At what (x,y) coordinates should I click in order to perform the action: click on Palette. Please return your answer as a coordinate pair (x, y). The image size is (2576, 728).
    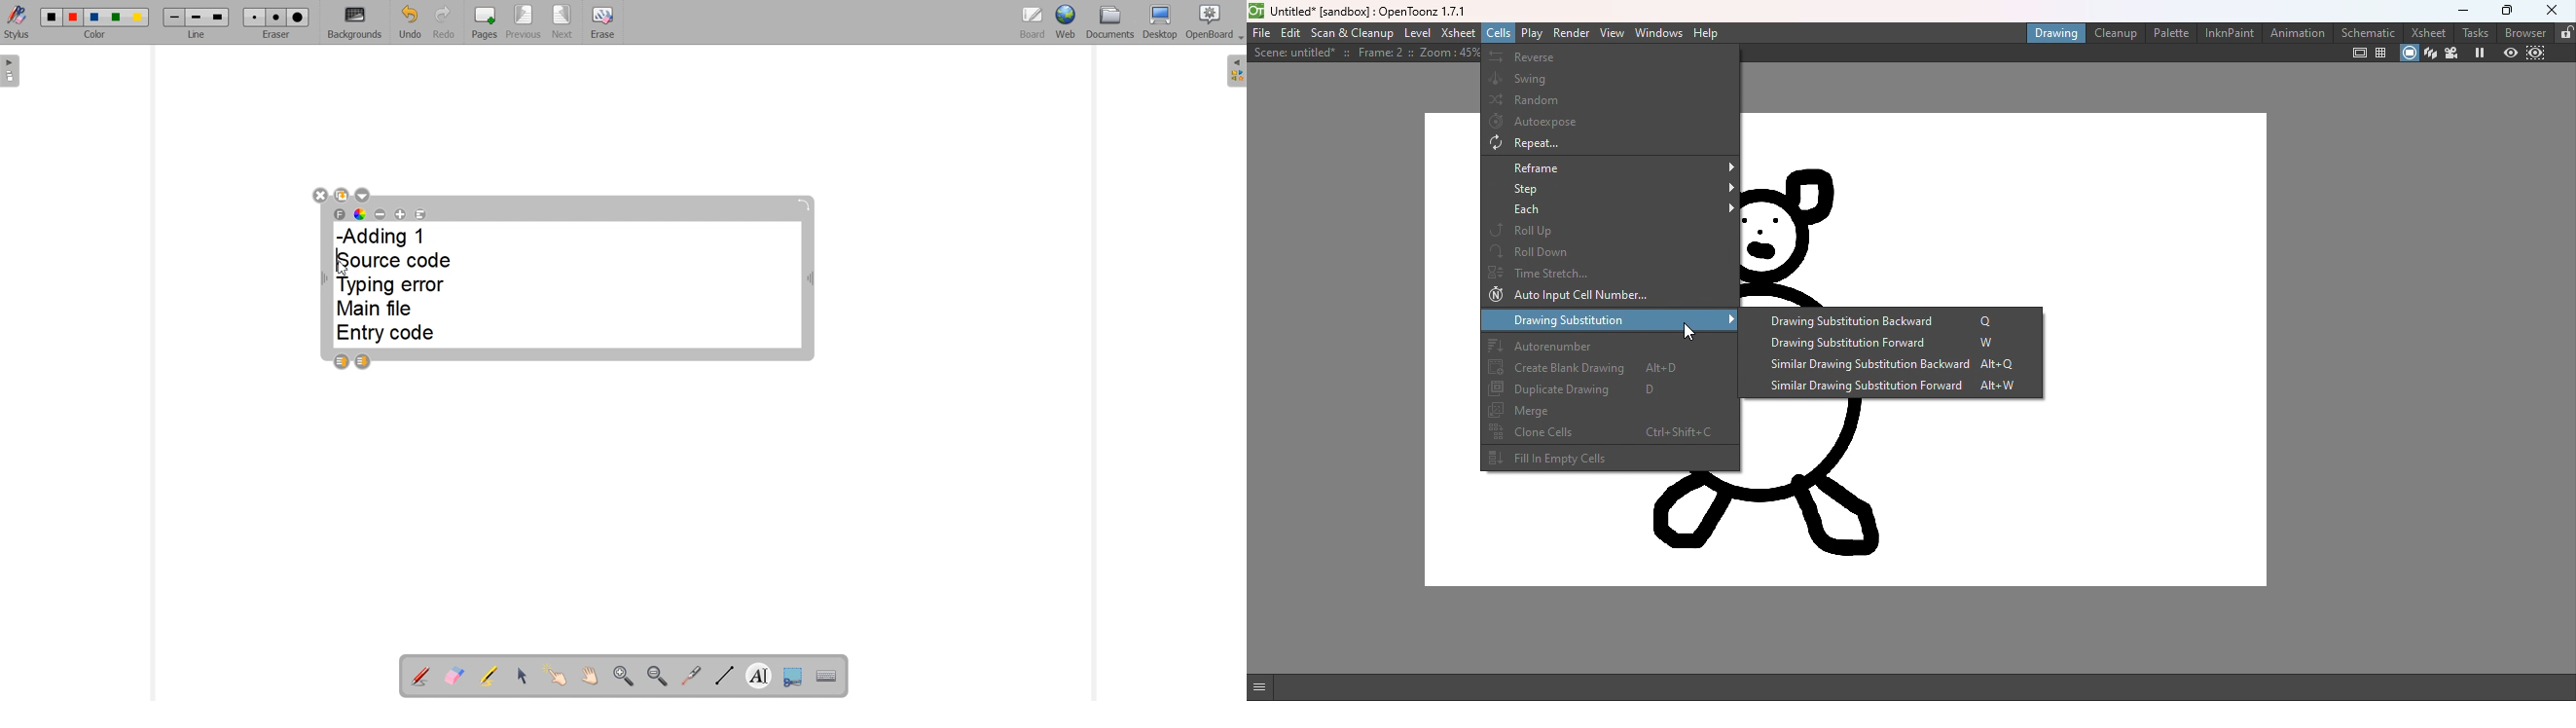
    Looking at the image, I should click on (2170, 32).